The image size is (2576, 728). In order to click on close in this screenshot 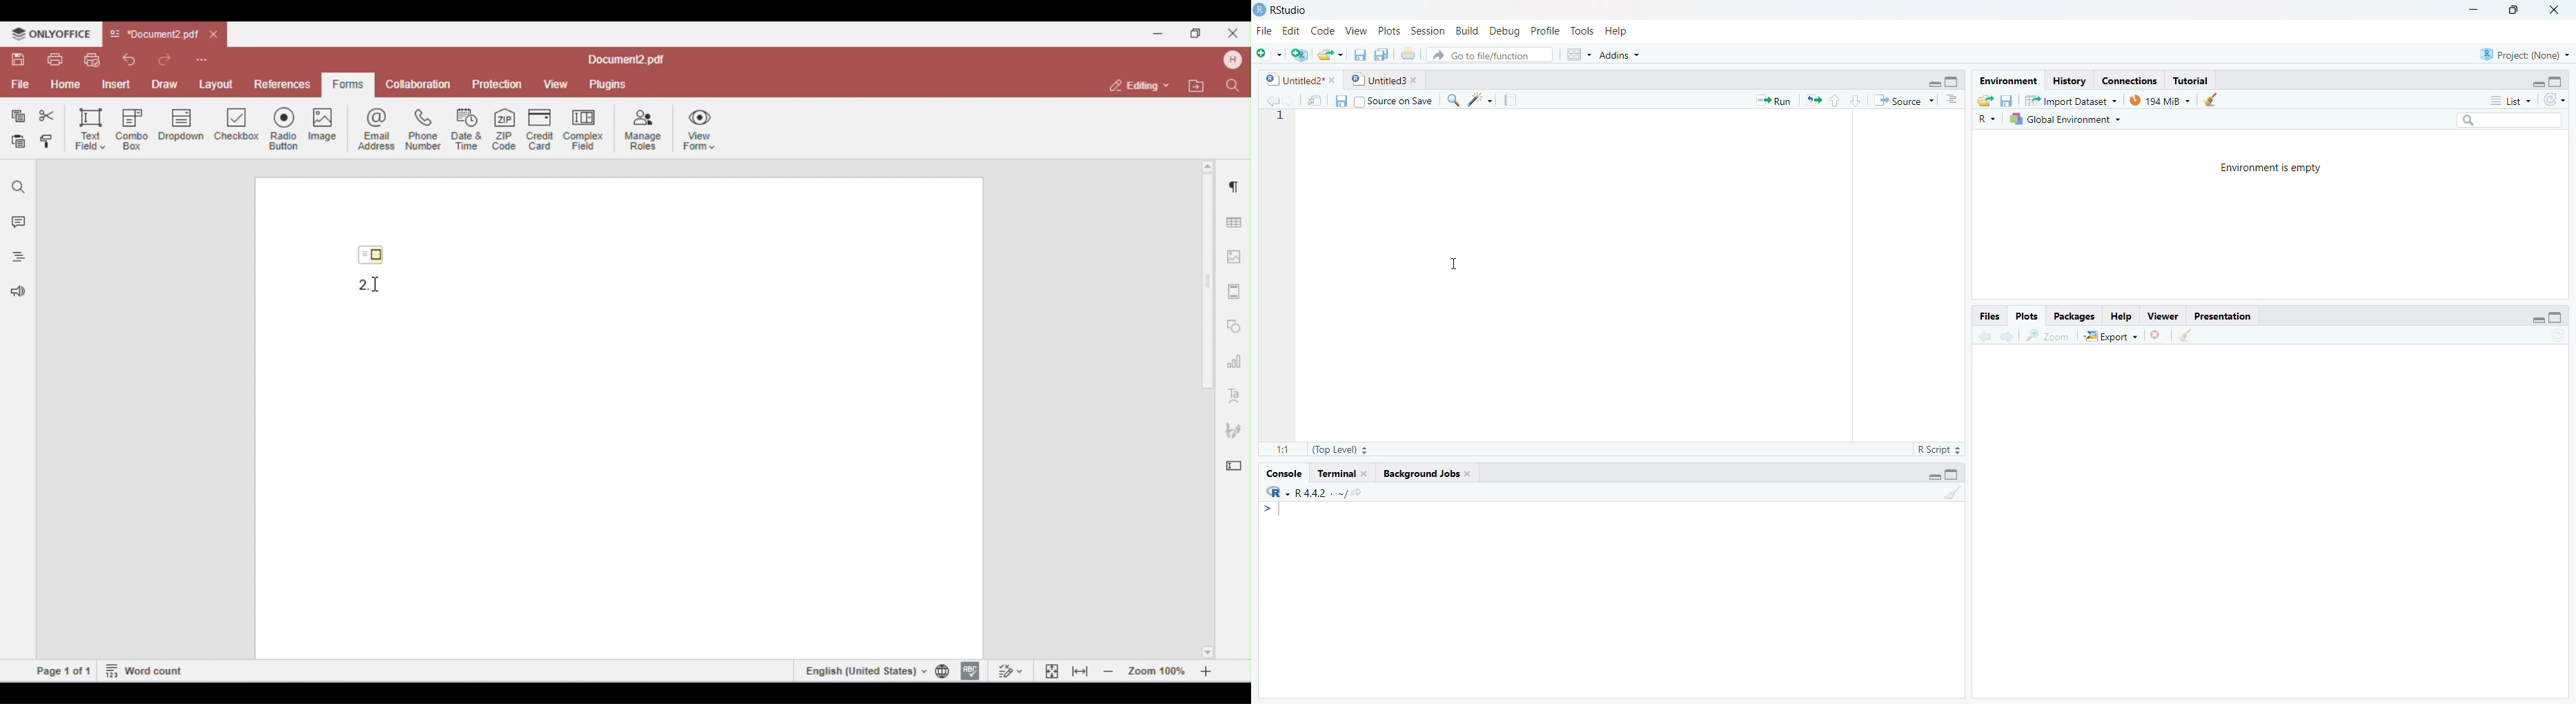, I will do `click(2158, 337)`.